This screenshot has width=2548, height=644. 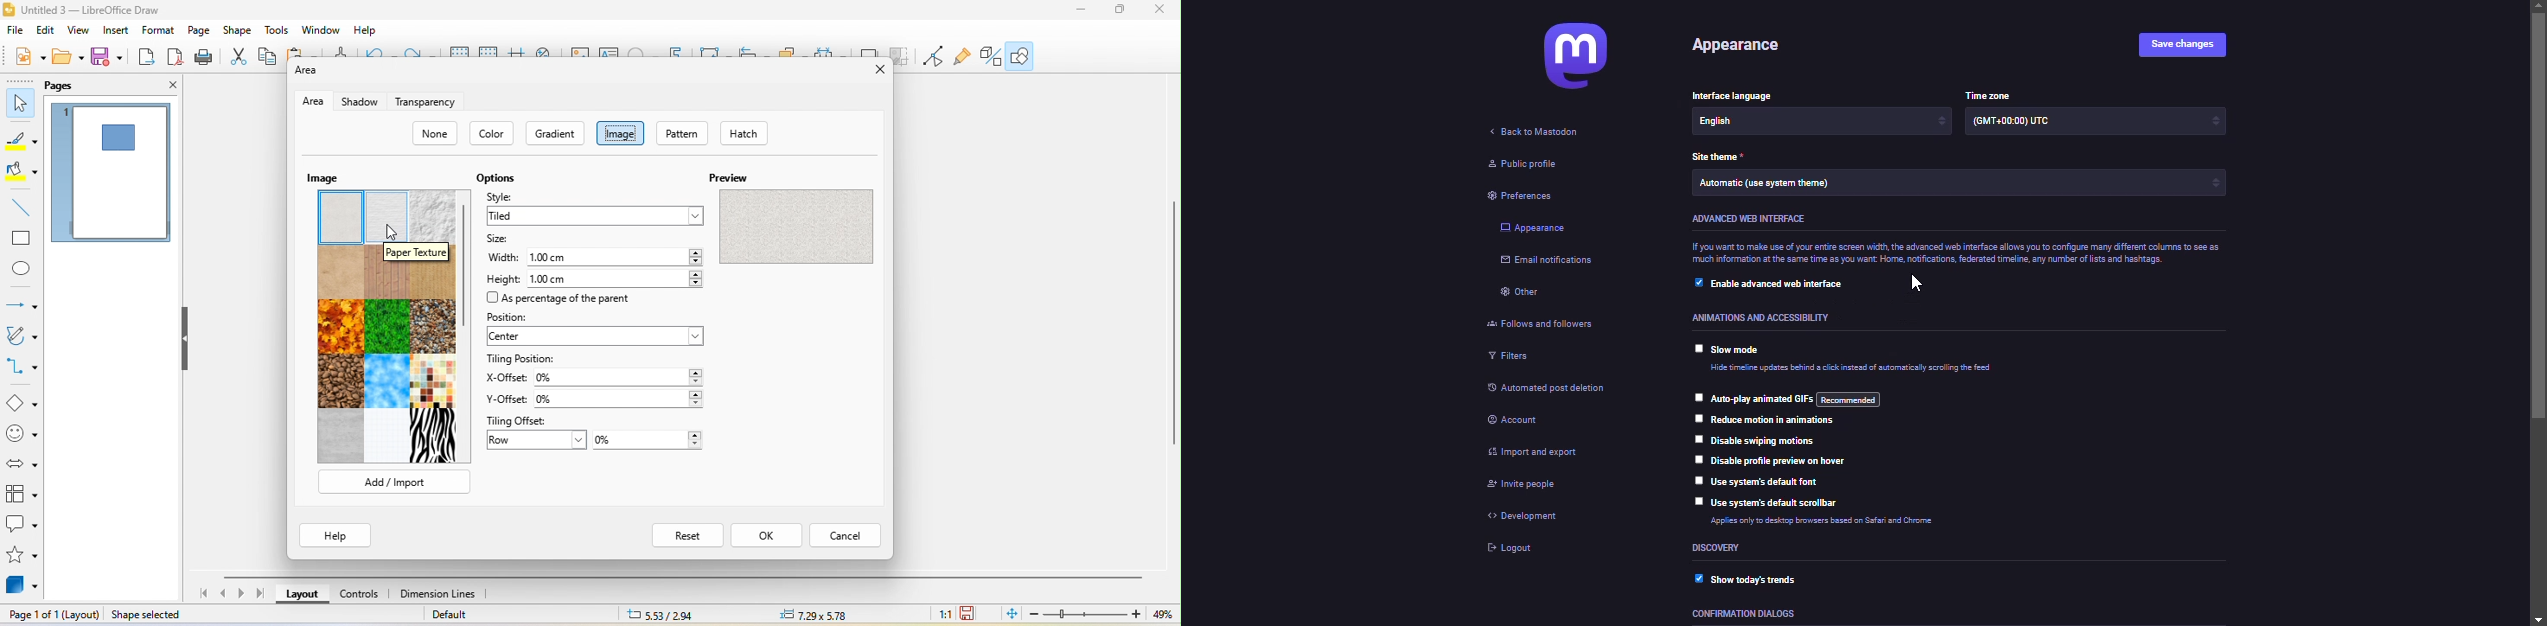 What do you see at coordinates (994, 56) in the screenshot?
I see `extrusion` at bounding box center [994, 56].